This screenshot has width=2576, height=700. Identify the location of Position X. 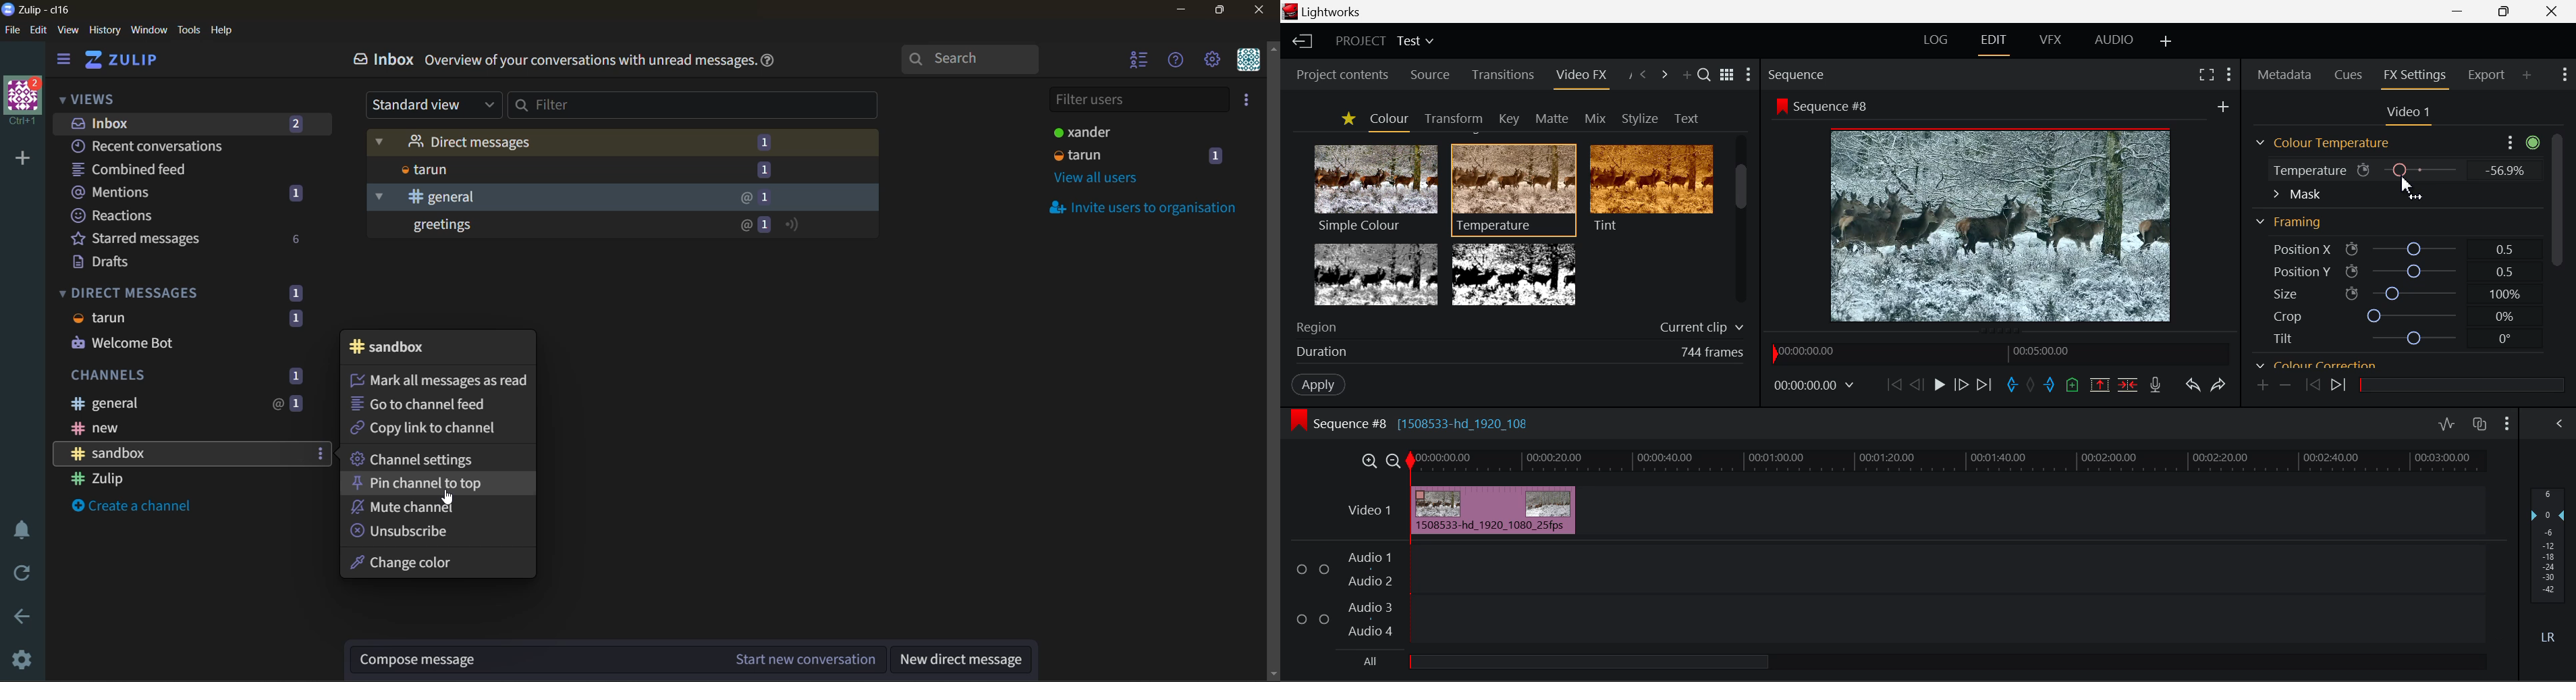
(2413, 250).